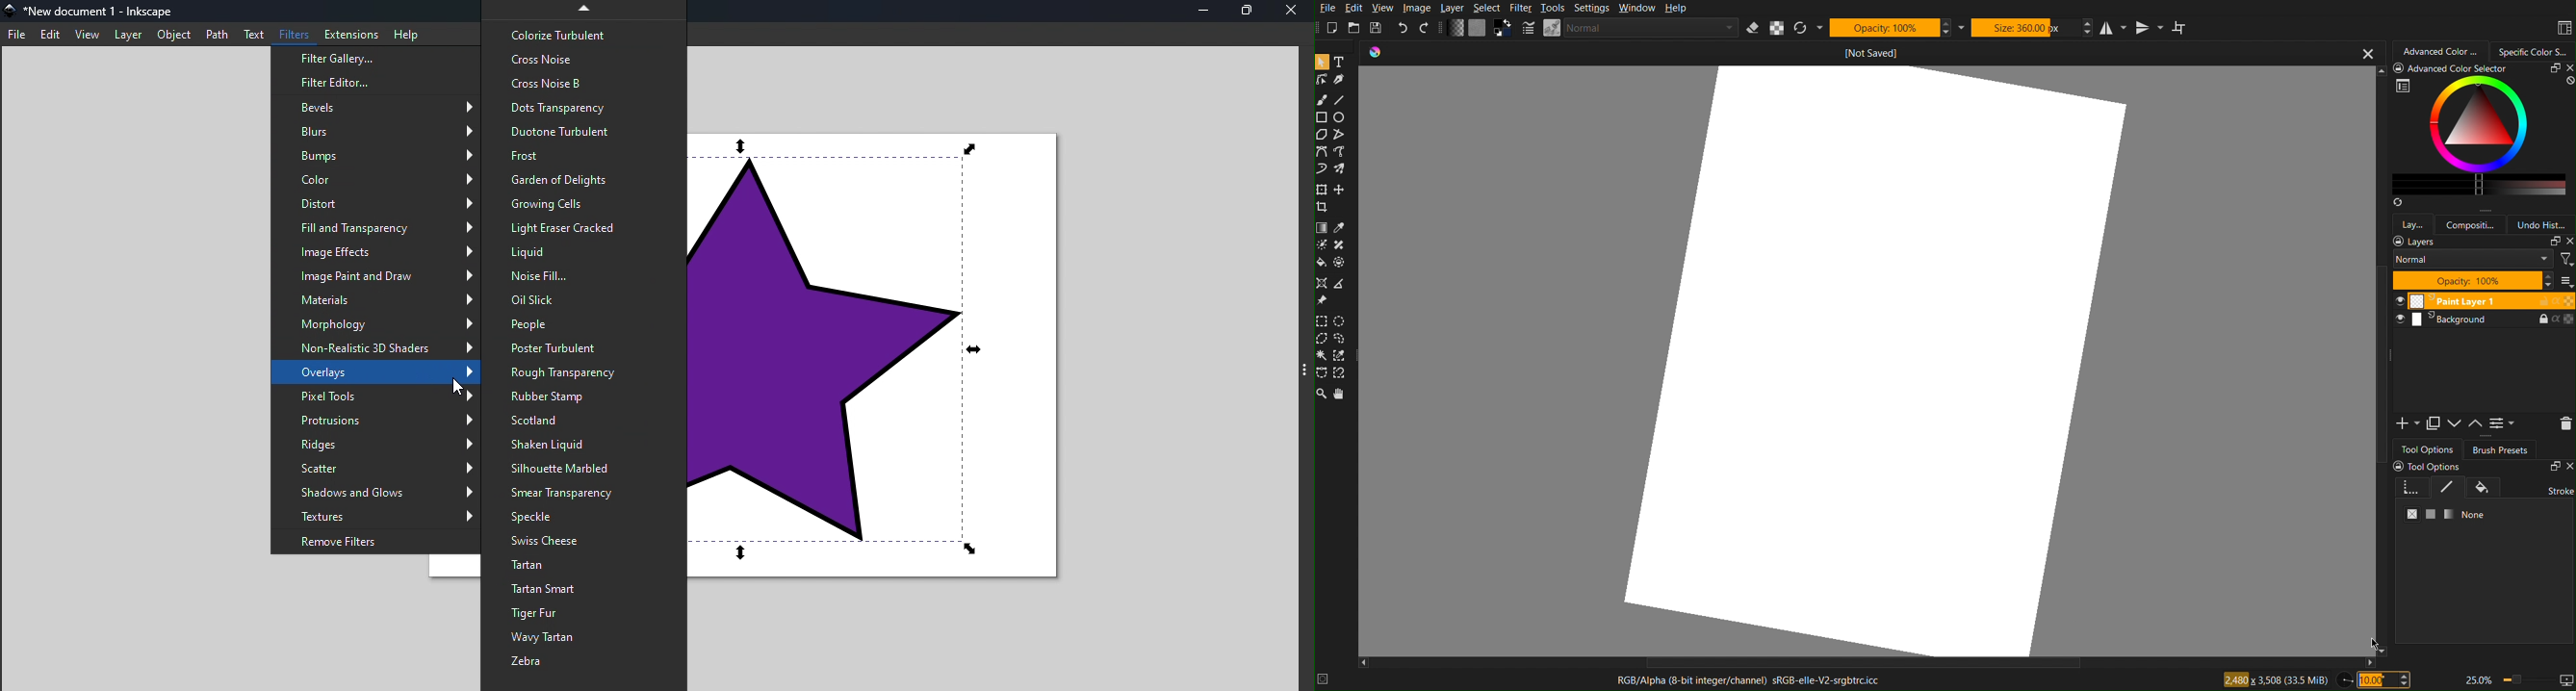  What do you see at coordinates (1403, 28) in the screenshot?
I see `Undo` at bounding box center [1403, 28].